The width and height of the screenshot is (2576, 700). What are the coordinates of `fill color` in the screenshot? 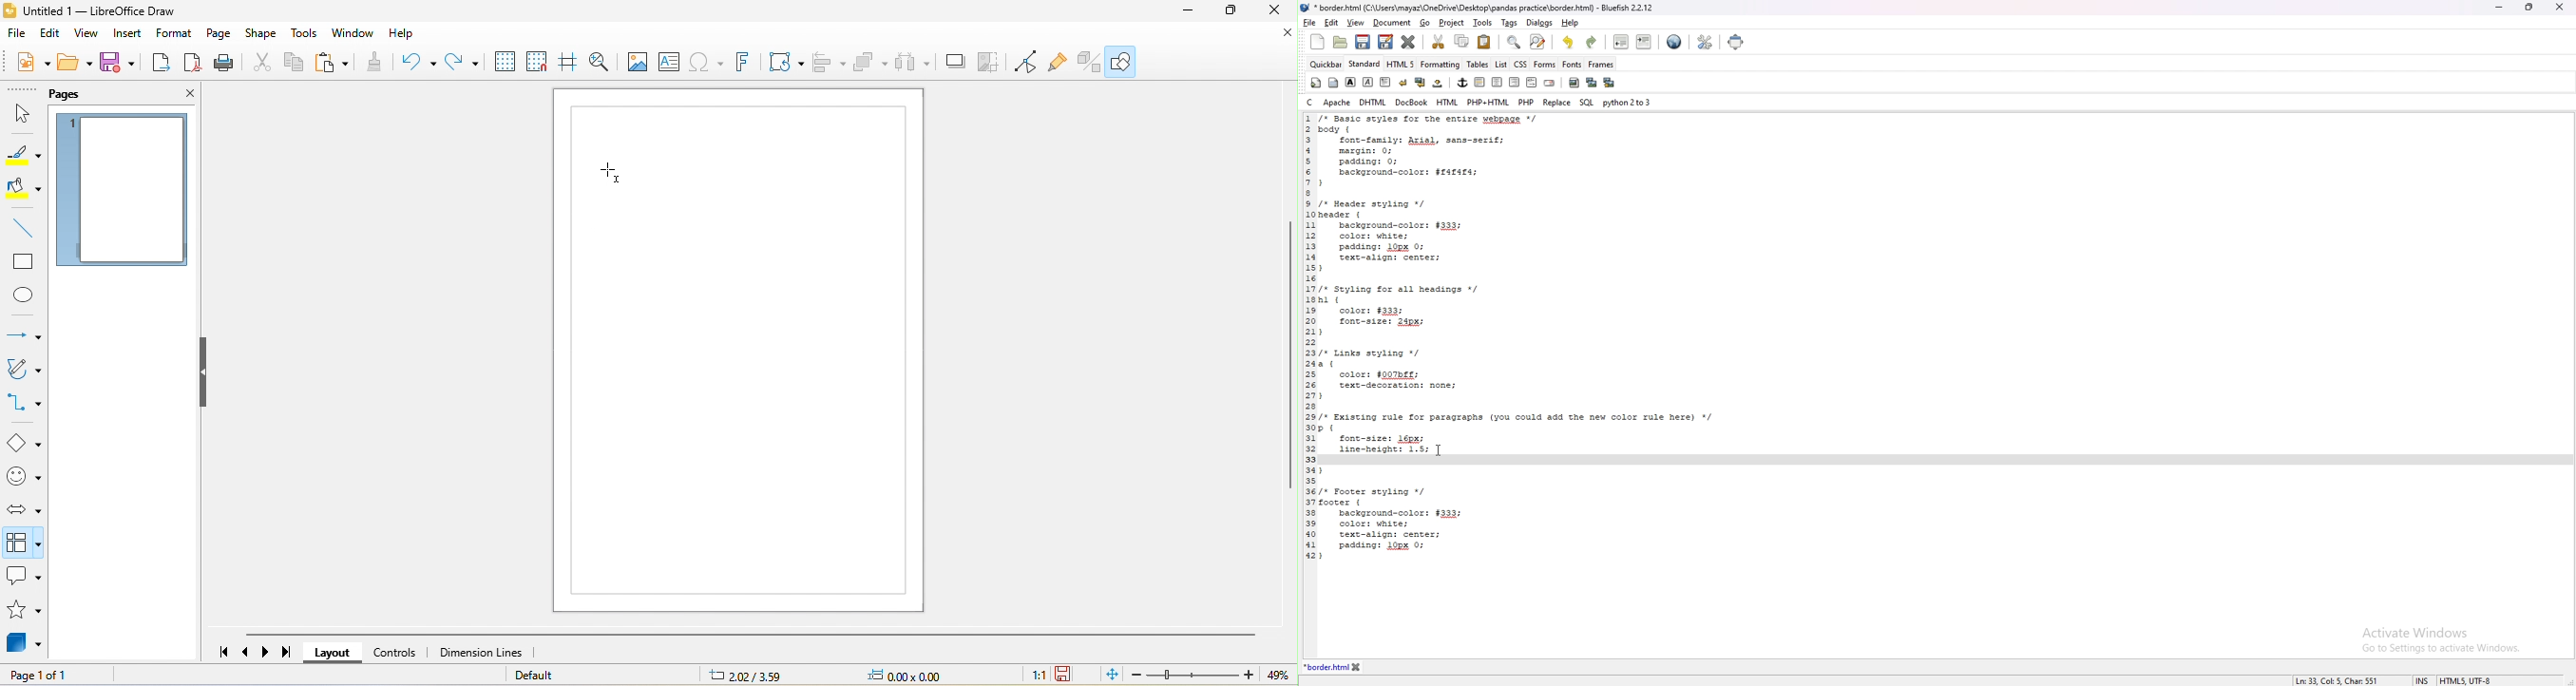 It's located at (22, 188).